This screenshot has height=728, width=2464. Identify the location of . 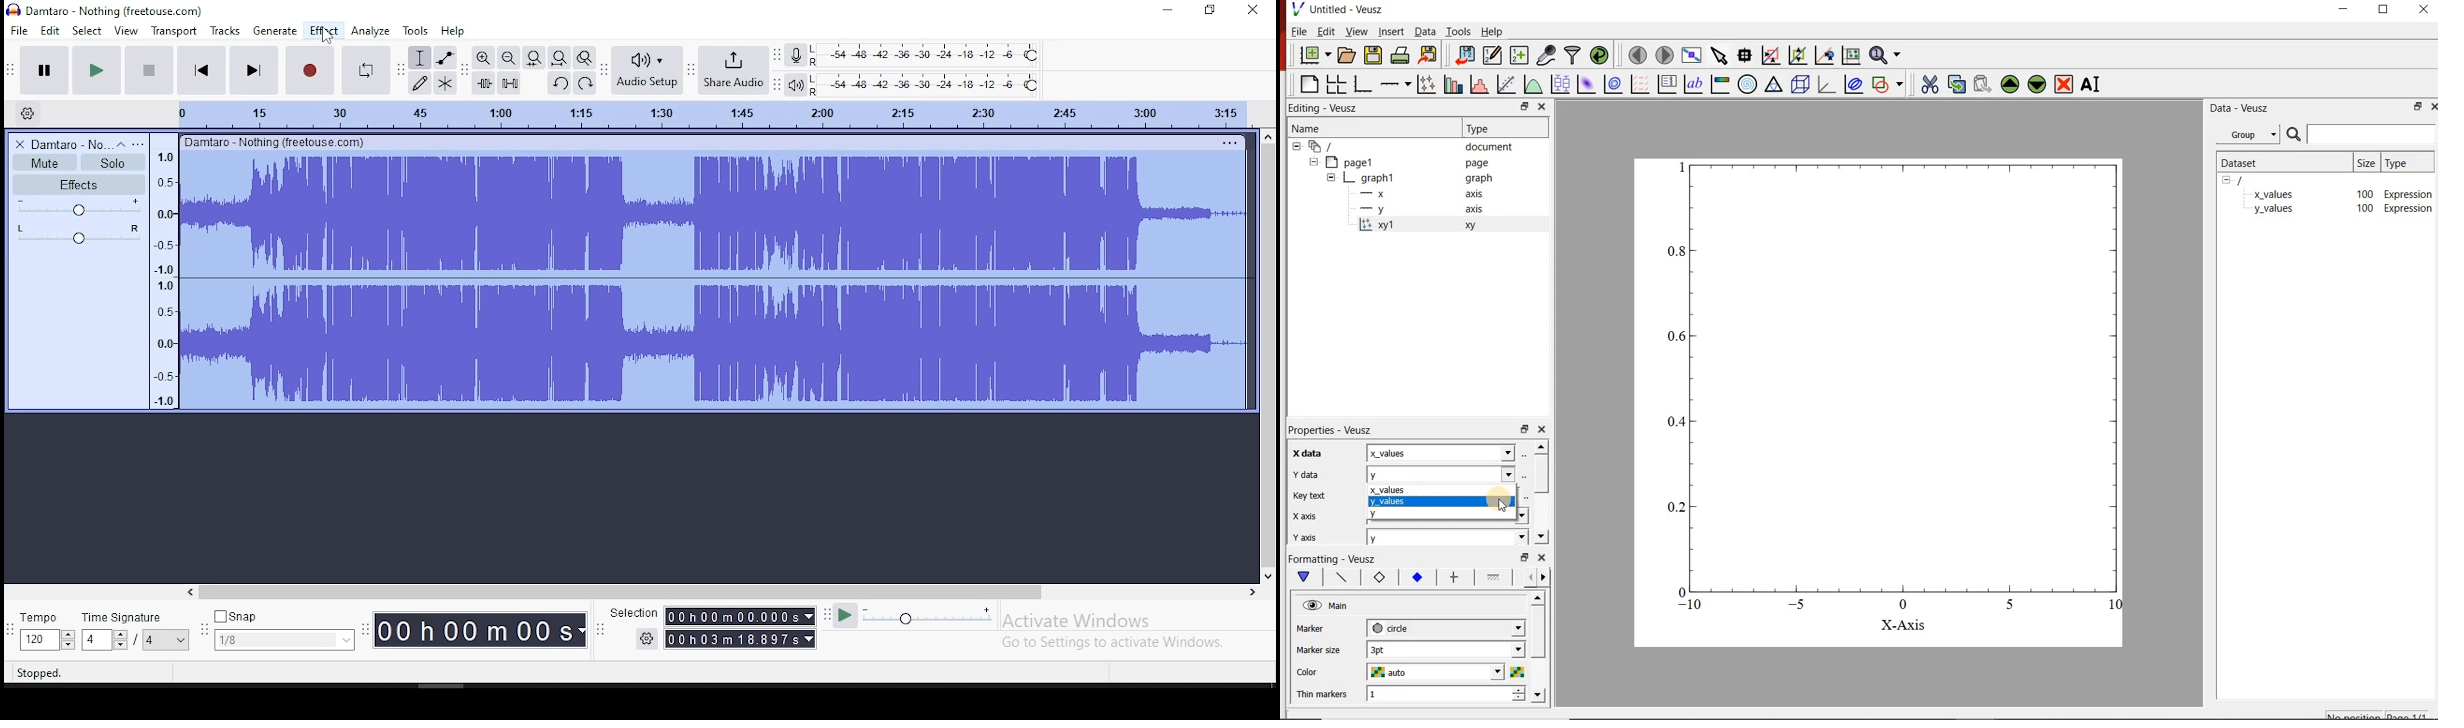
(363, 632).